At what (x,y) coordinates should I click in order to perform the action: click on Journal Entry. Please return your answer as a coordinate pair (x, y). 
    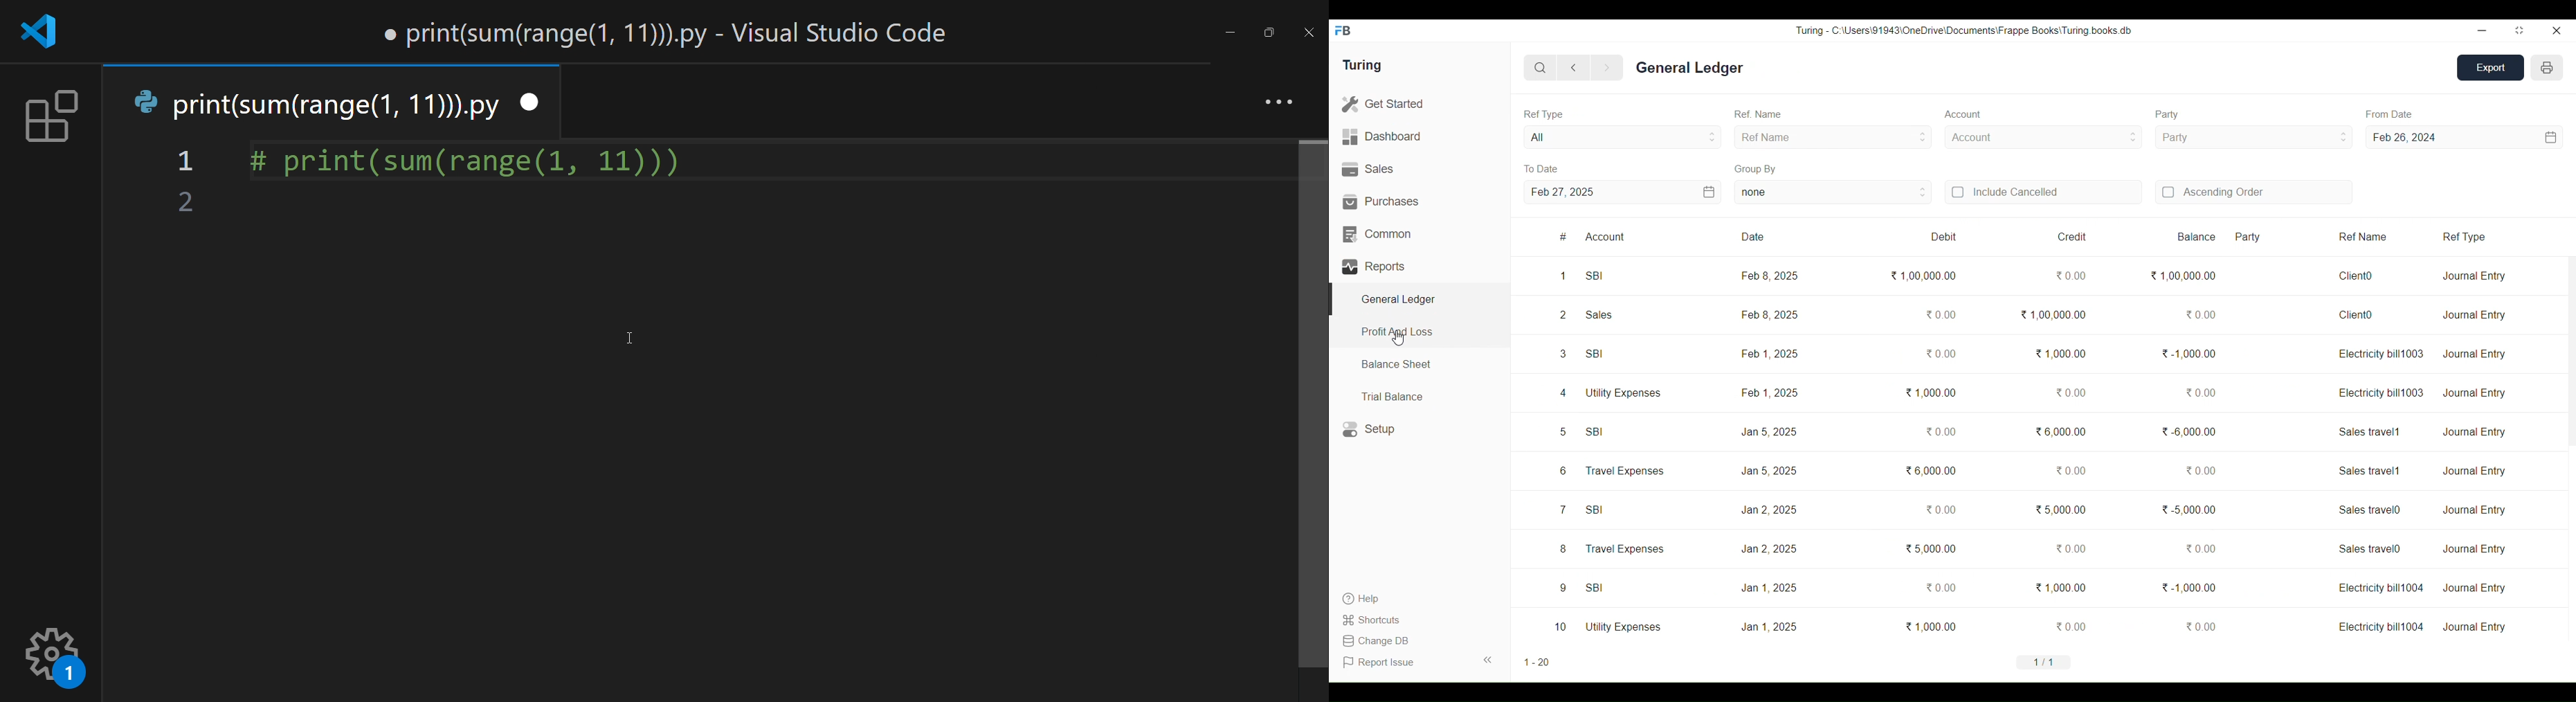
    Looking at the image, I should click on (2475, 393).